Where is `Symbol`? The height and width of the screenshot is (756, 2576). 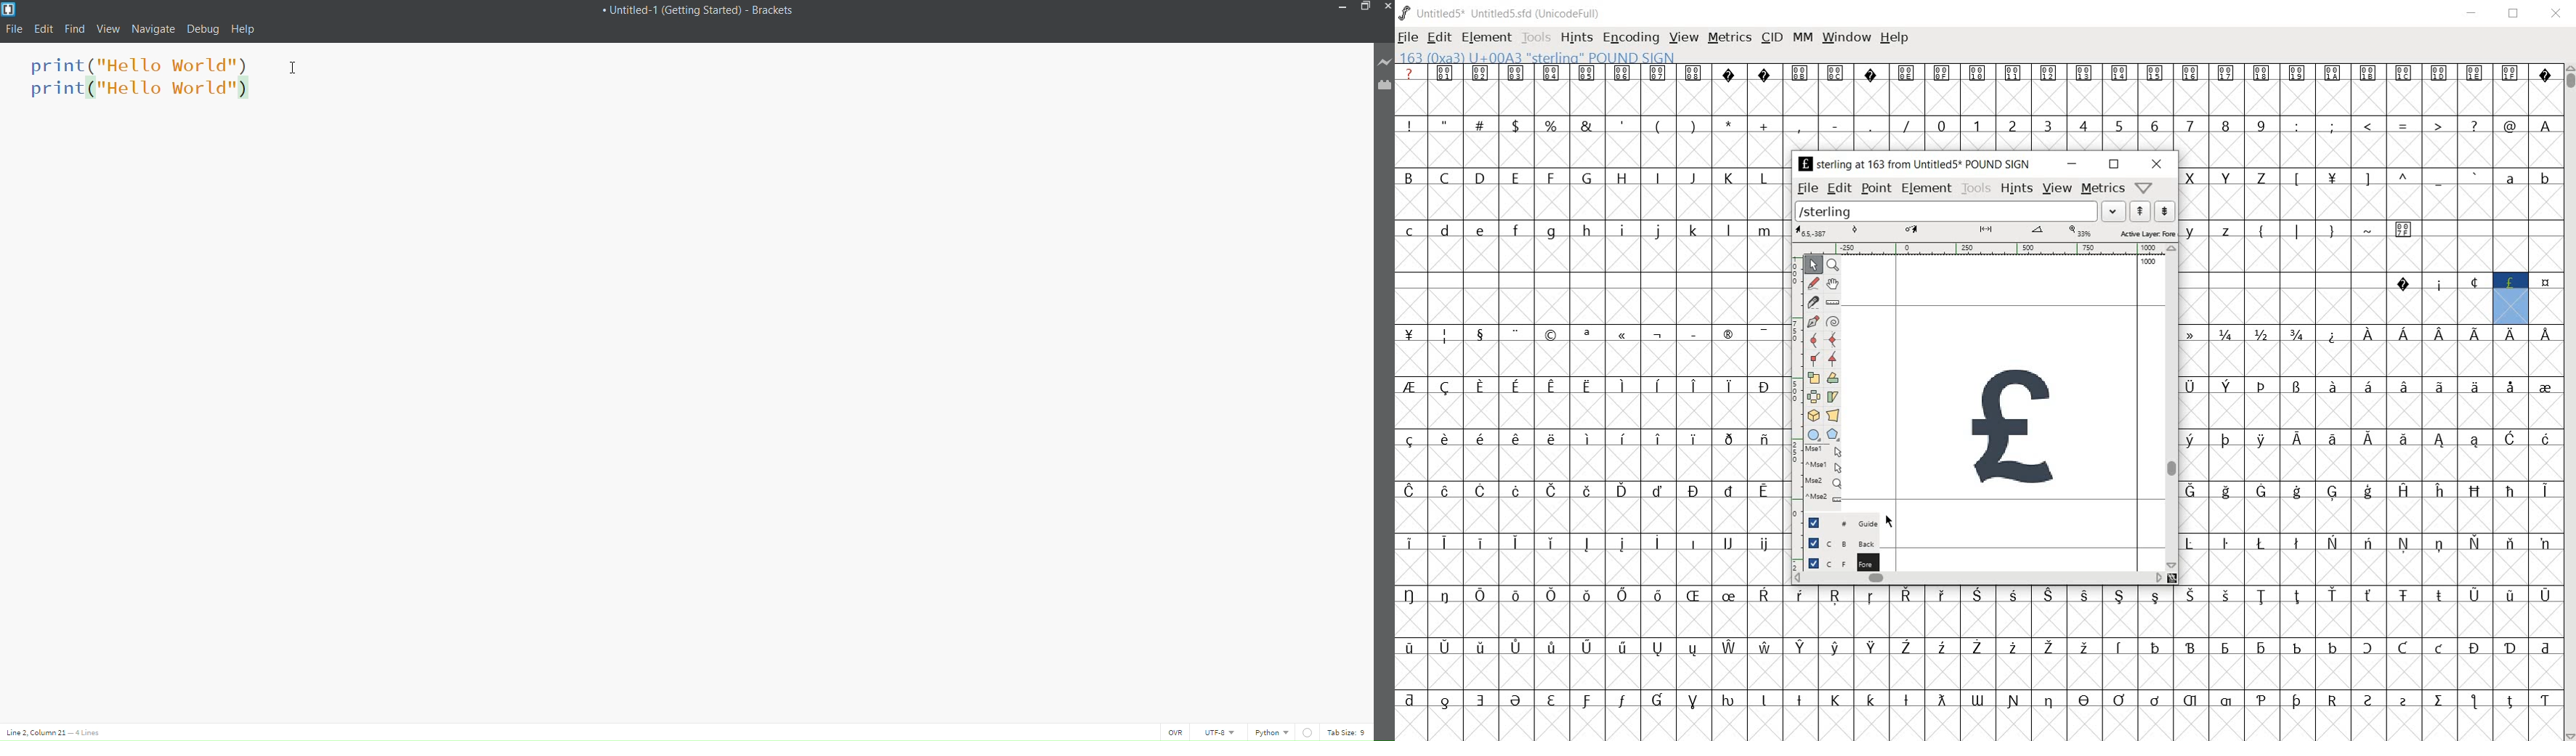 Symbol is located at coordinates (2227, 701).